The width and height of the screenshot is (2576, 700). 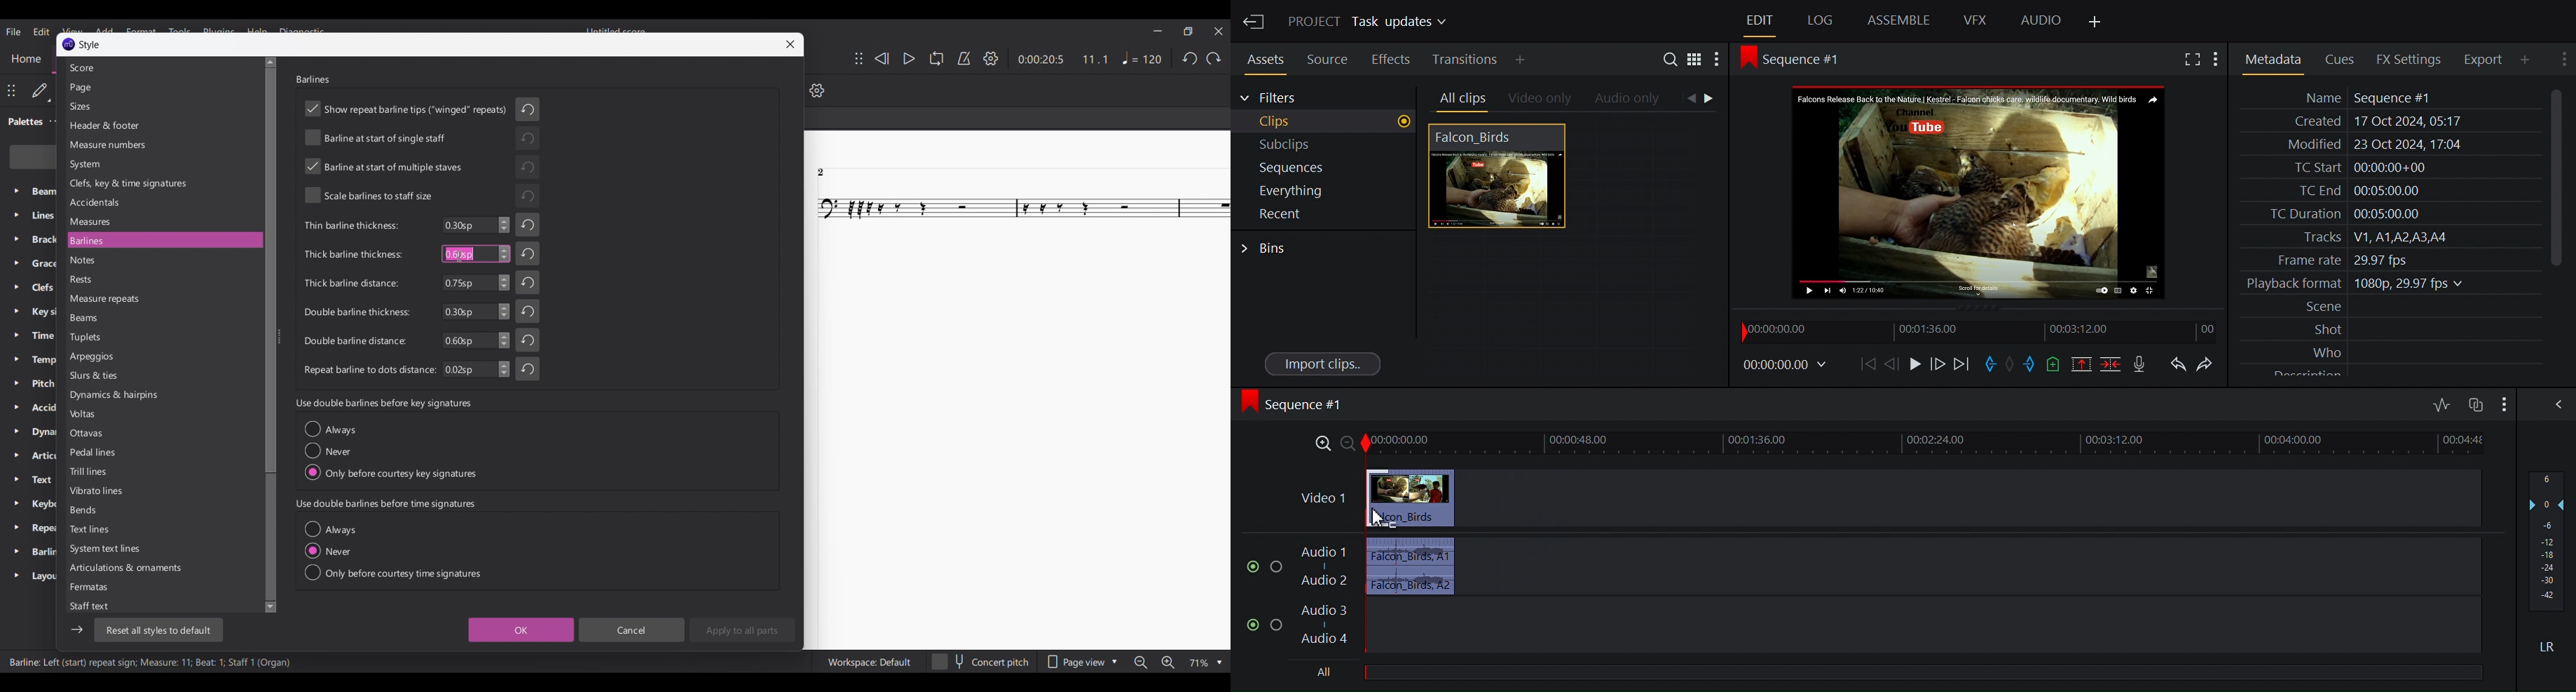 I want to click on Current selection highlighted, so click(x=223, y=240).